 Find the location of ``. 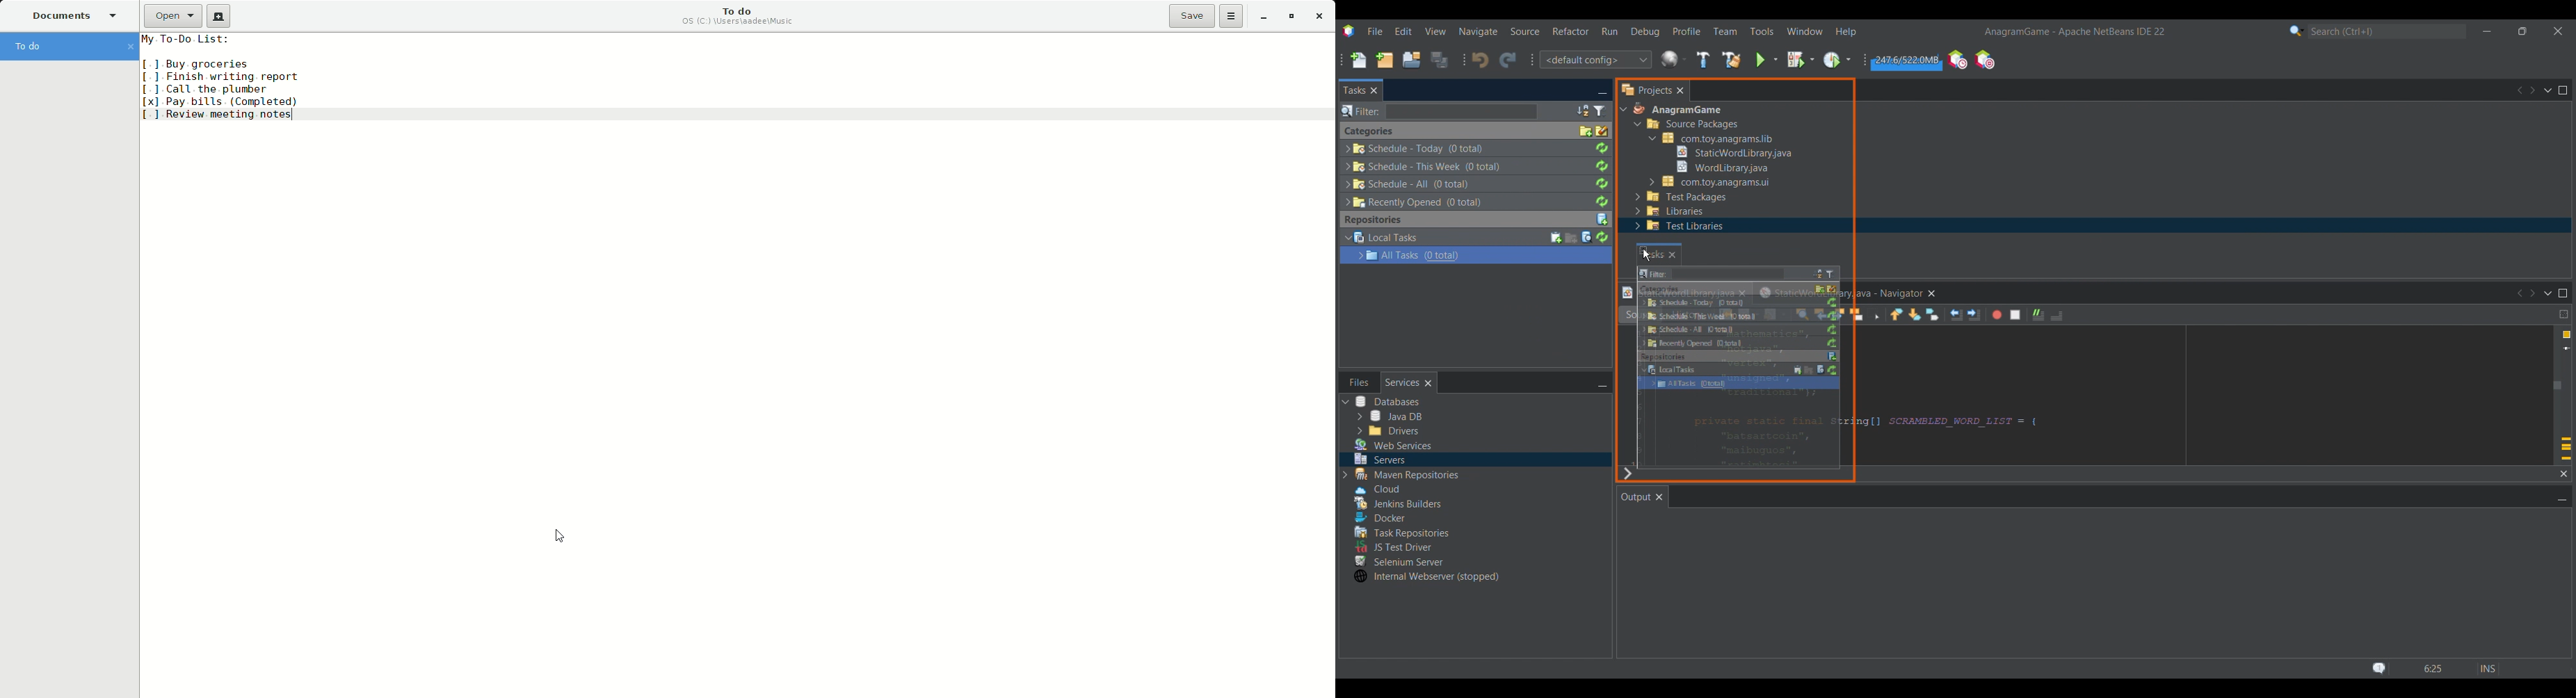

 is located at coordinates (1406, 474).